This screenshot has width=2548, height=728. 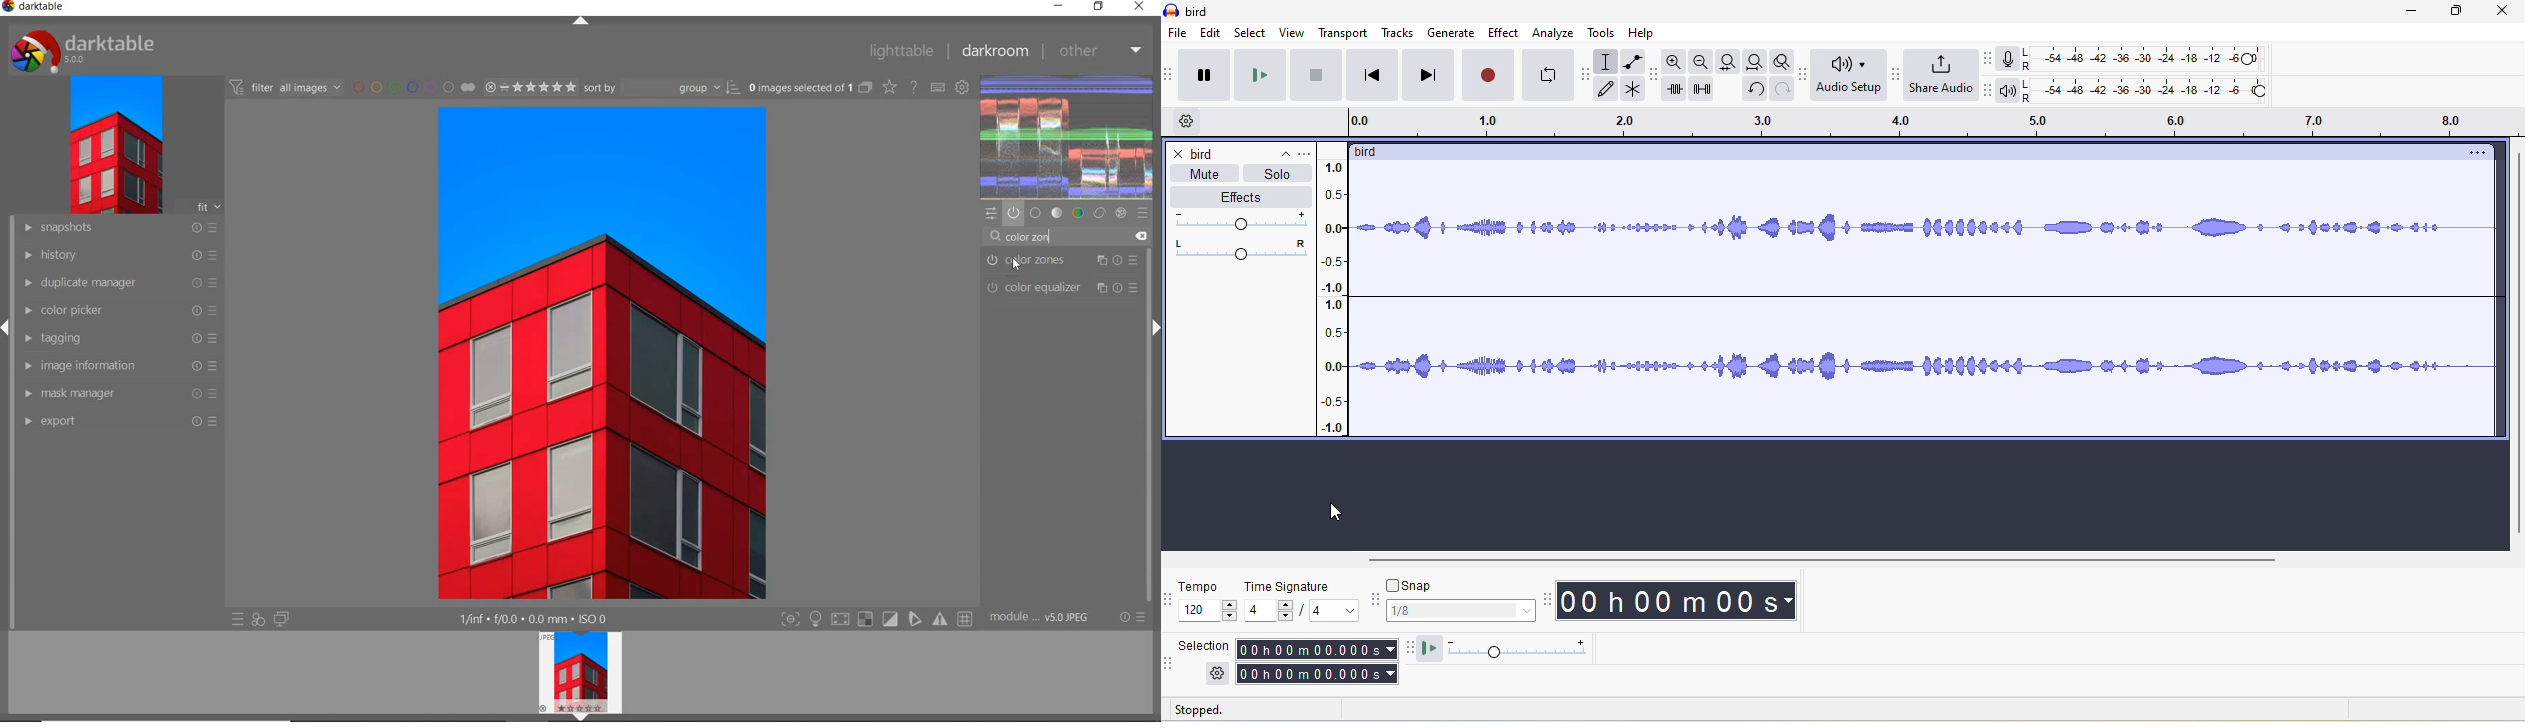 I want to click on waveform, so click(x=1068, y=136).